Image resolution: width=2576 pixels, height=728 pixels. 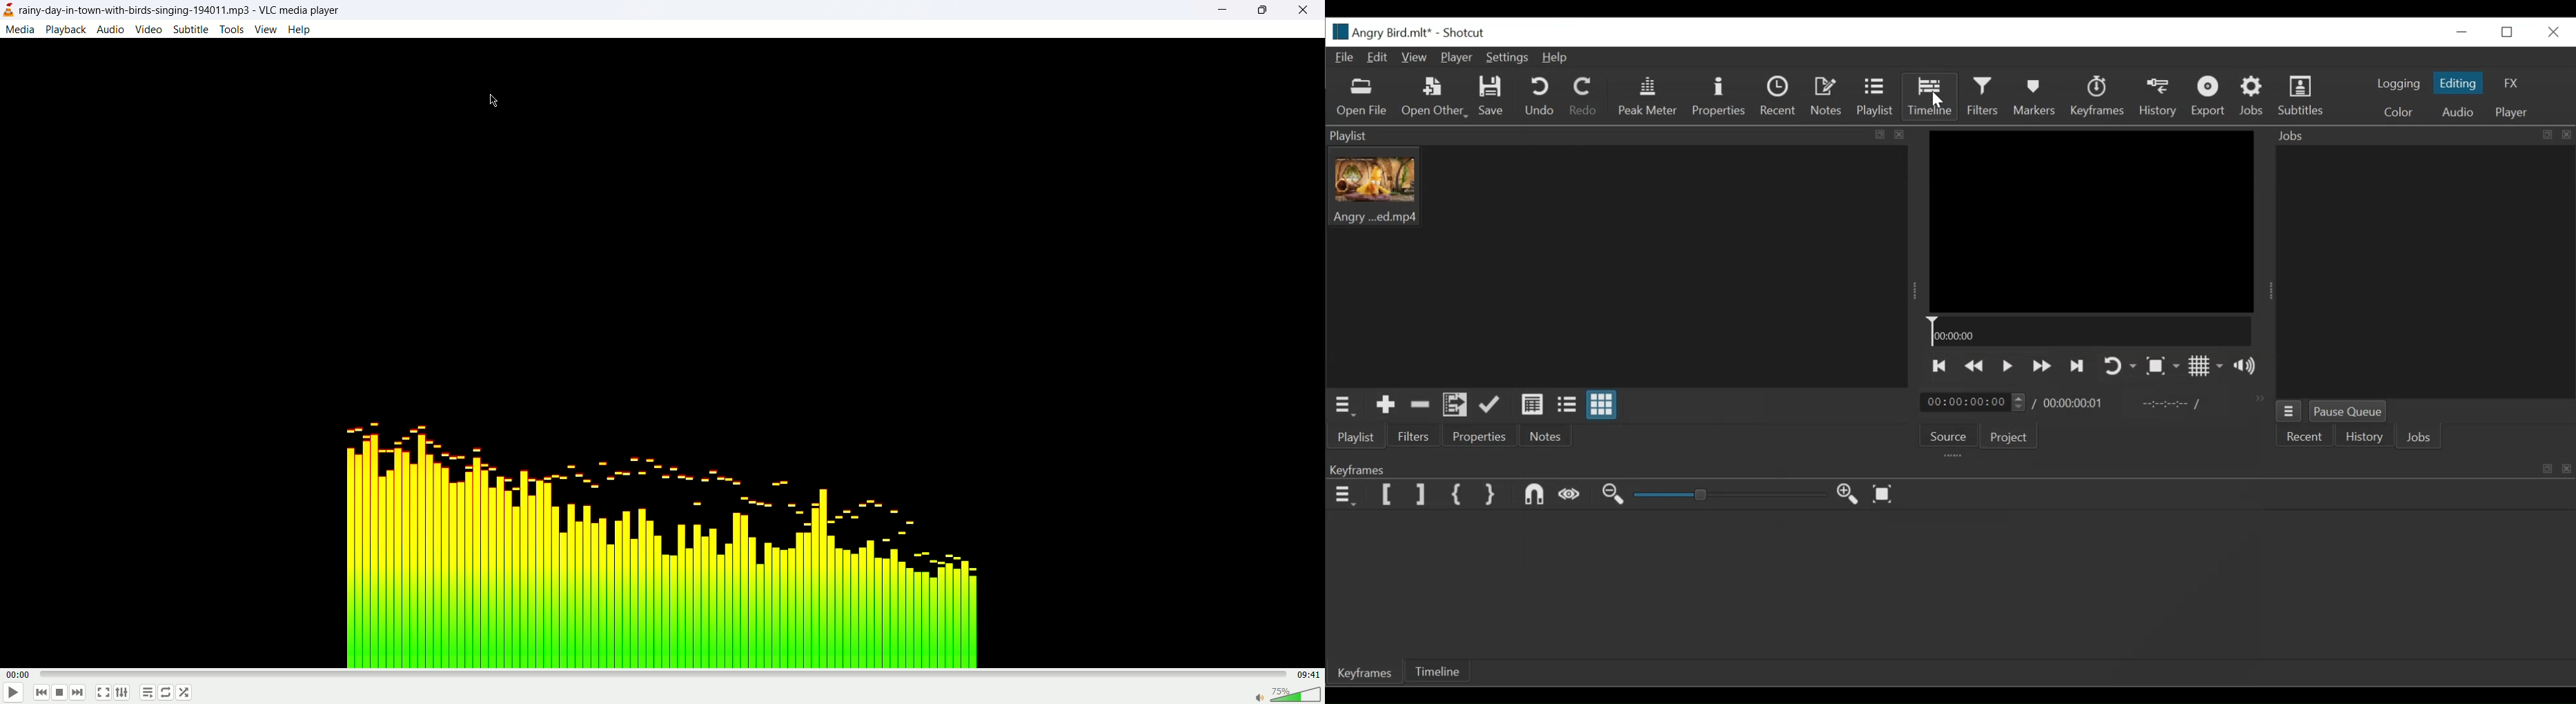 What do you see at coordinates (110, 28) in the screenshot?
I see `audio` at bounding box center [110, 28].